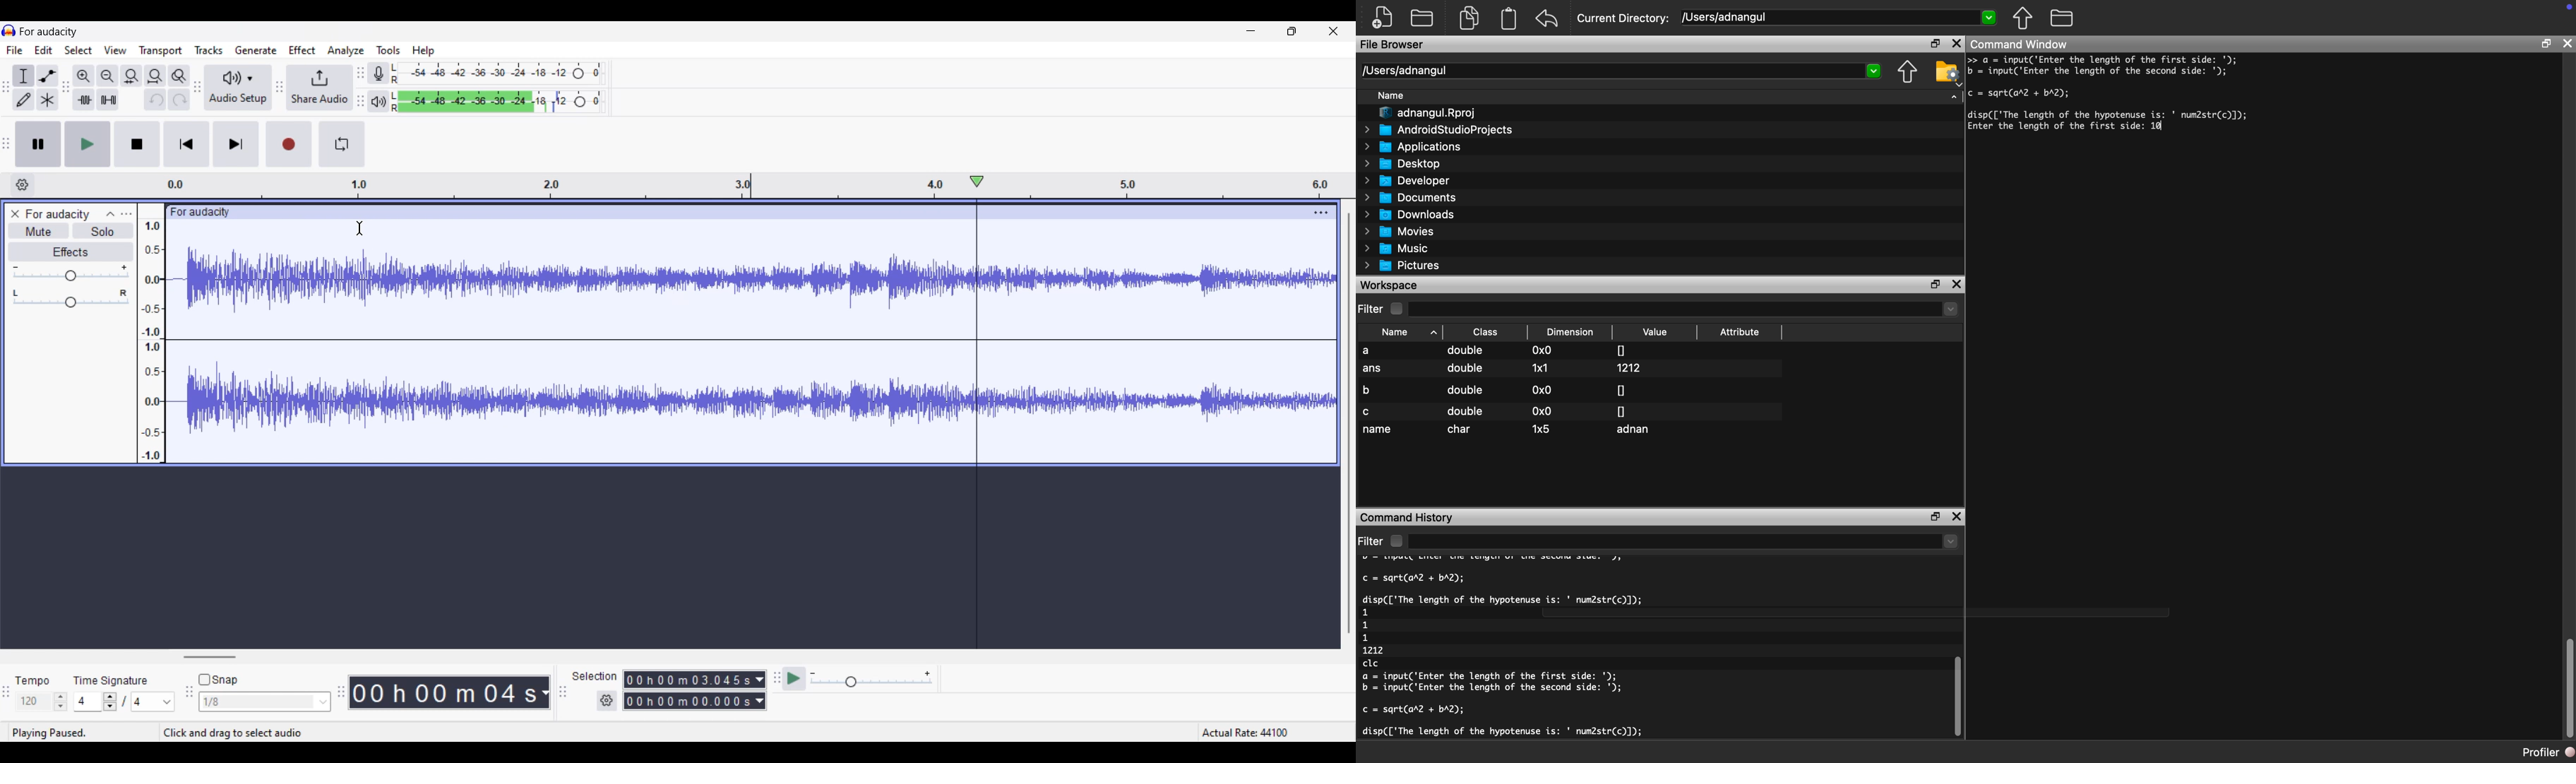  I want to click on Mute, so click(39, 231).